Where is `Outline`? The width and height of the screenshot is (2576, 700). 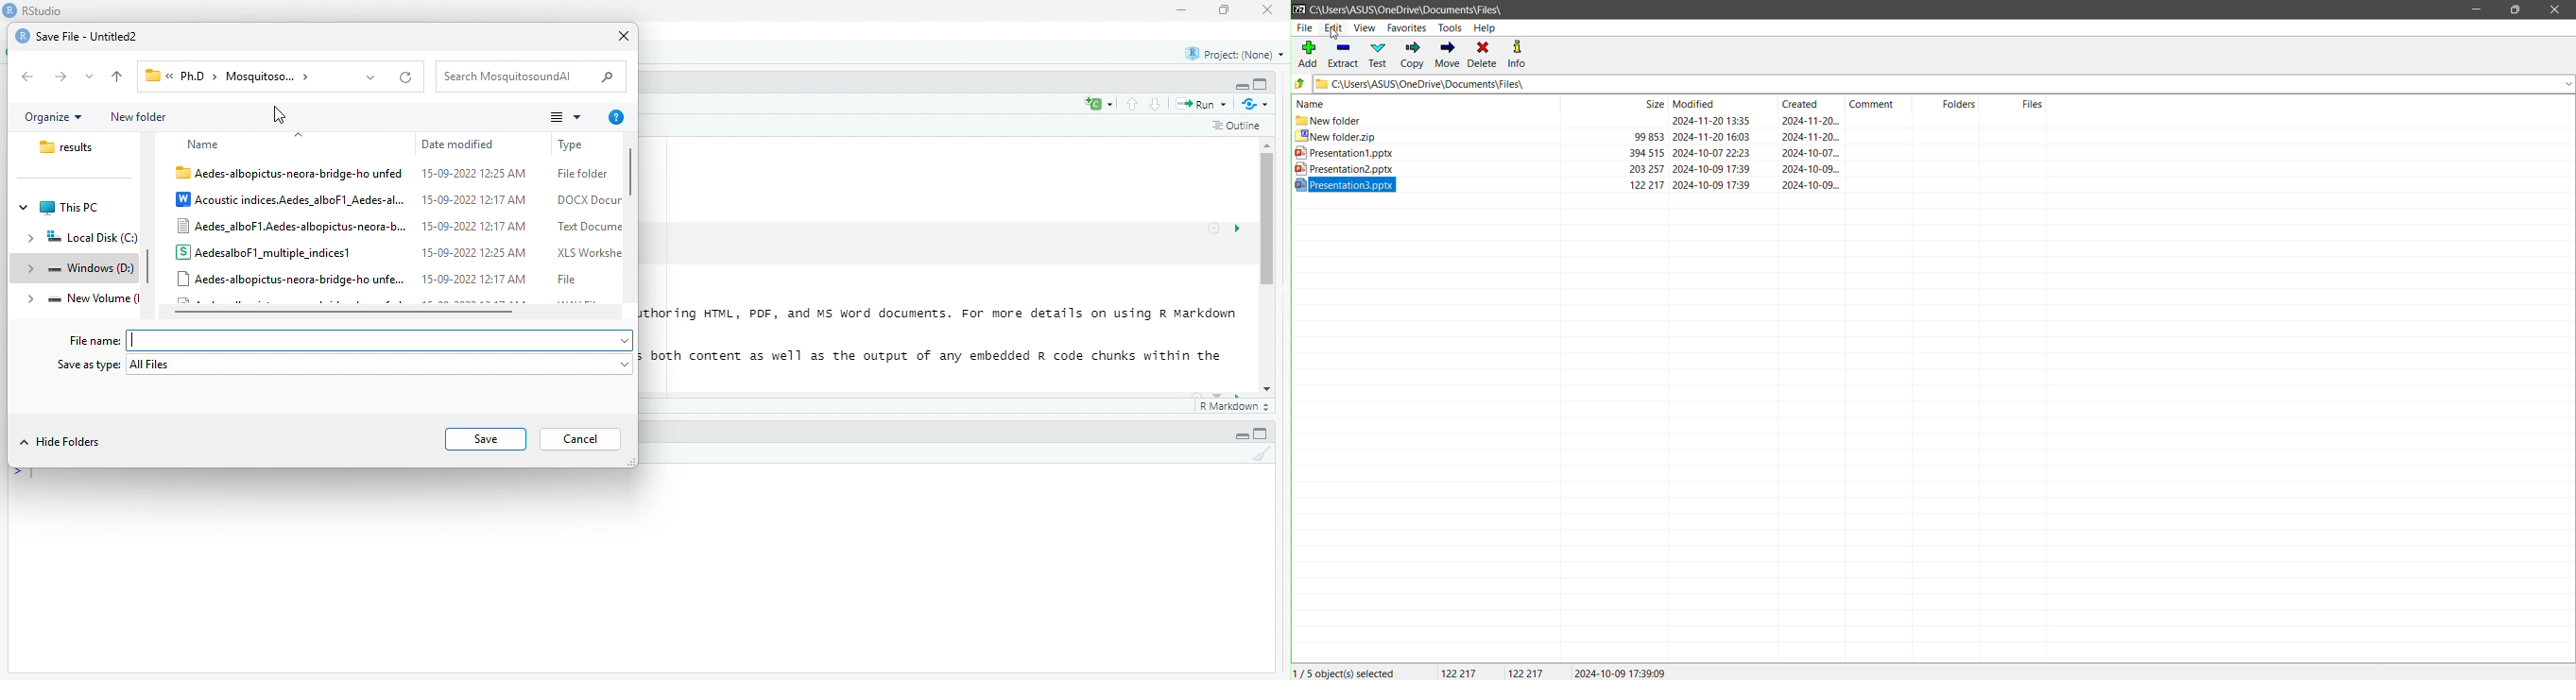
Outline is located at coordinates (1238, 127).